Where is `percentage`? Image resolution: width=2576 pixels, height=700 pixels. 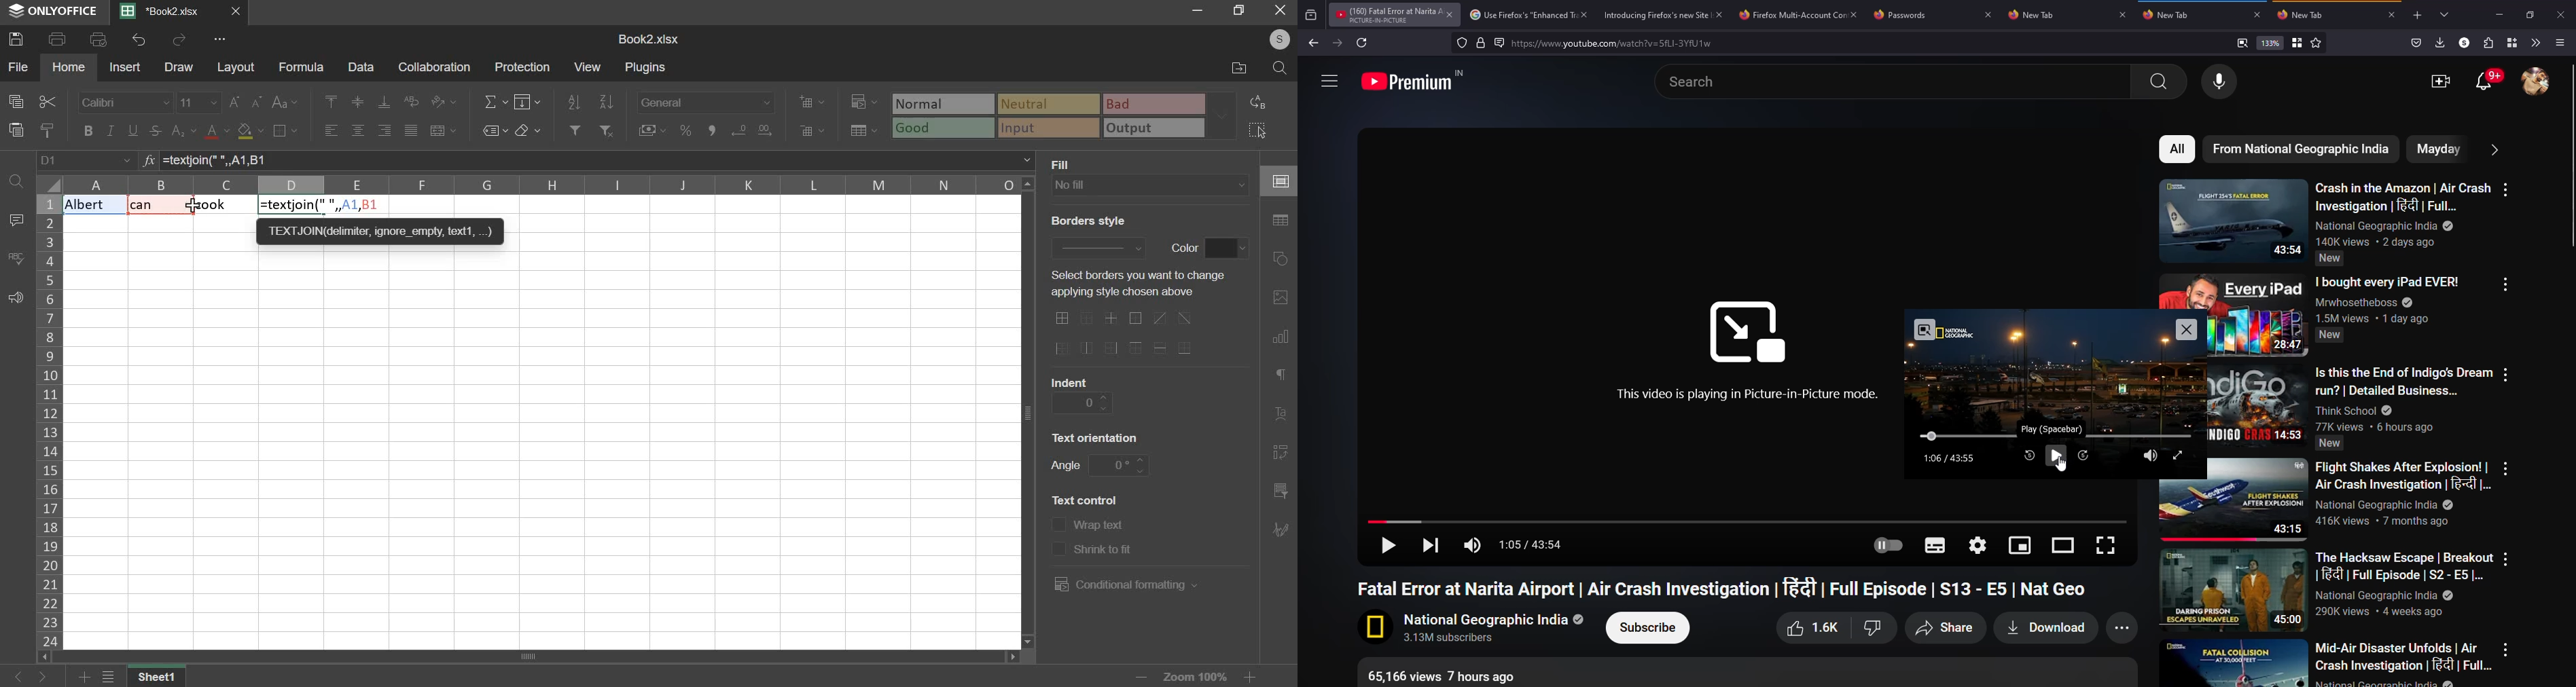 percentage is located at coordinates (685, 130).